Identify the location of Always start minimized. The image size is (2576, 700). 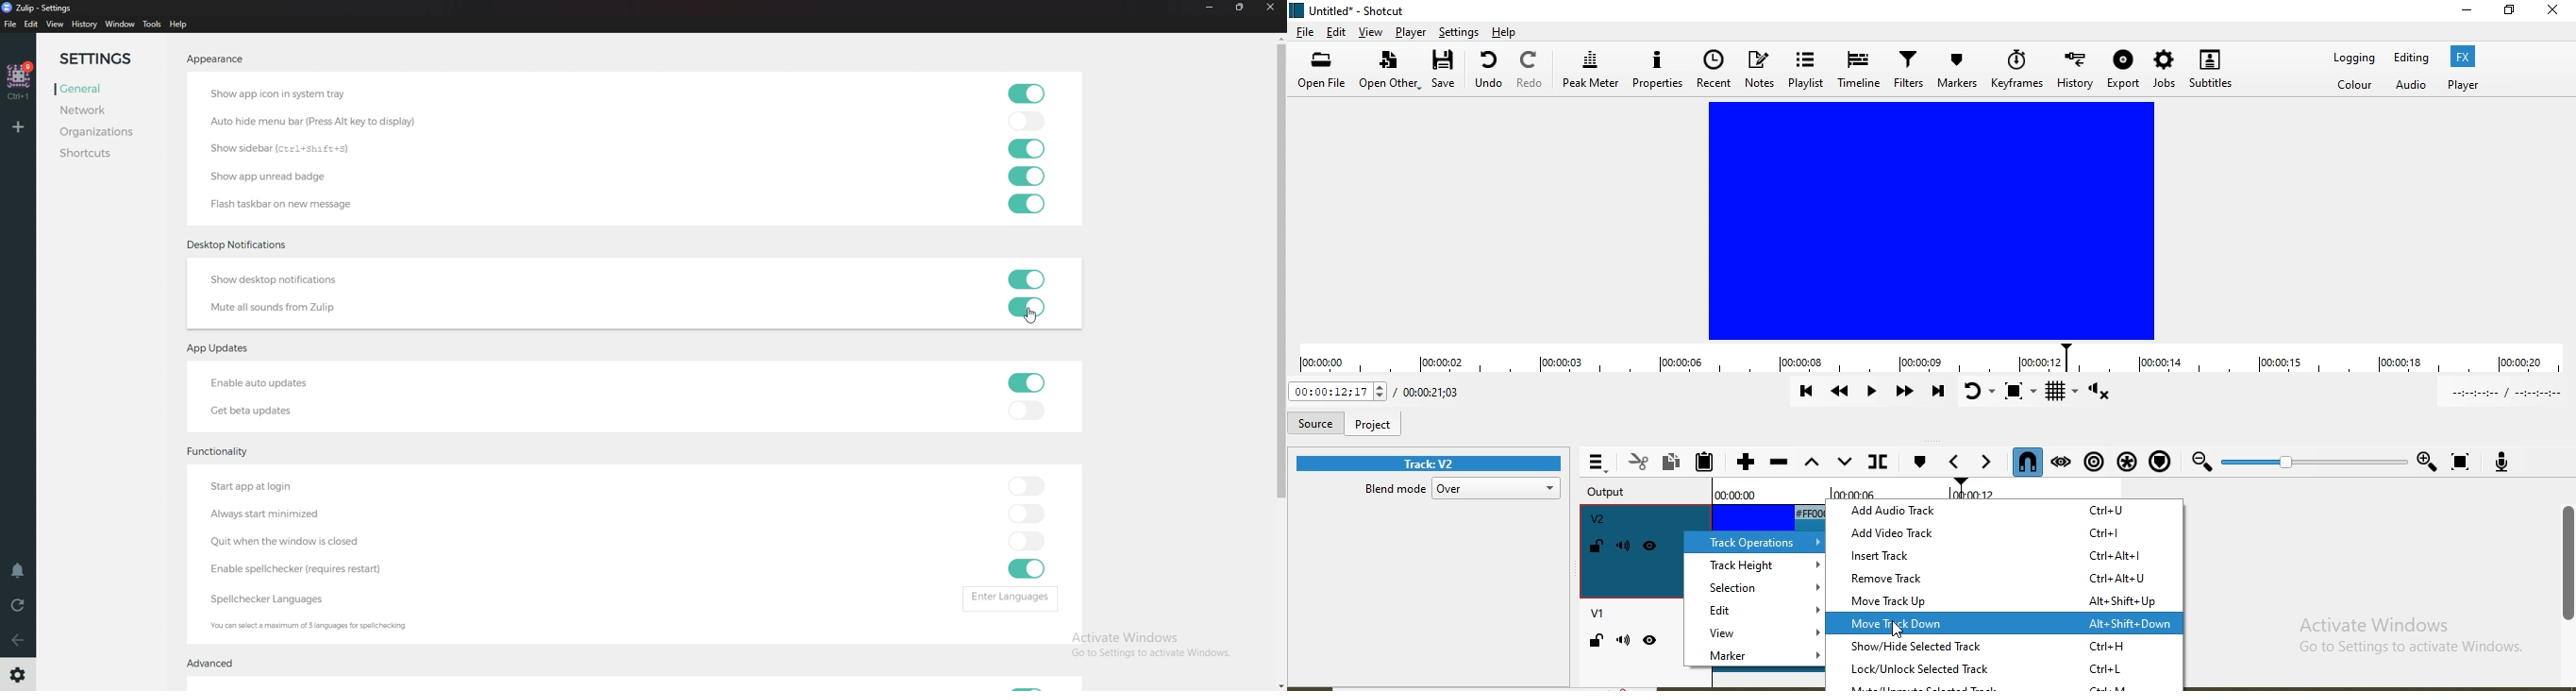
(271, 517).